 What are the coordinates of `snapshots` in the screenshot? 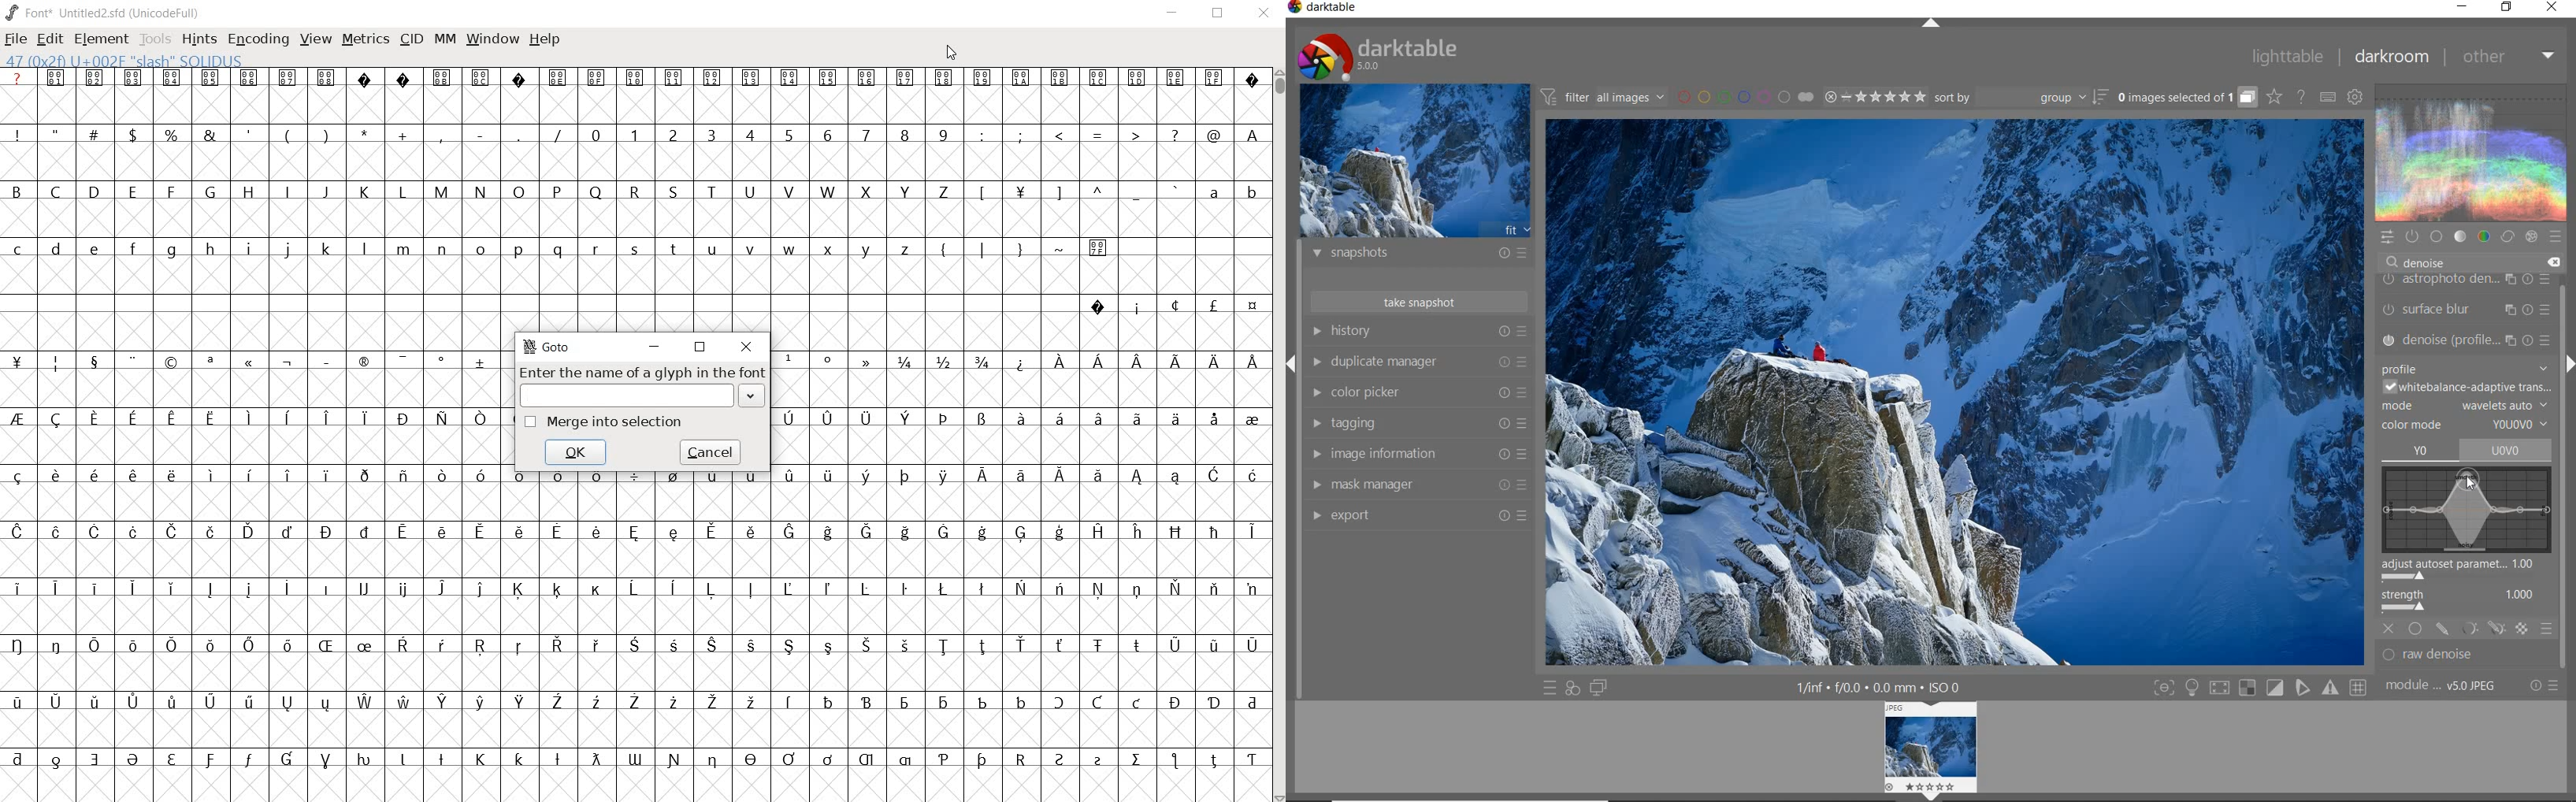 It's located at (1420, 255).